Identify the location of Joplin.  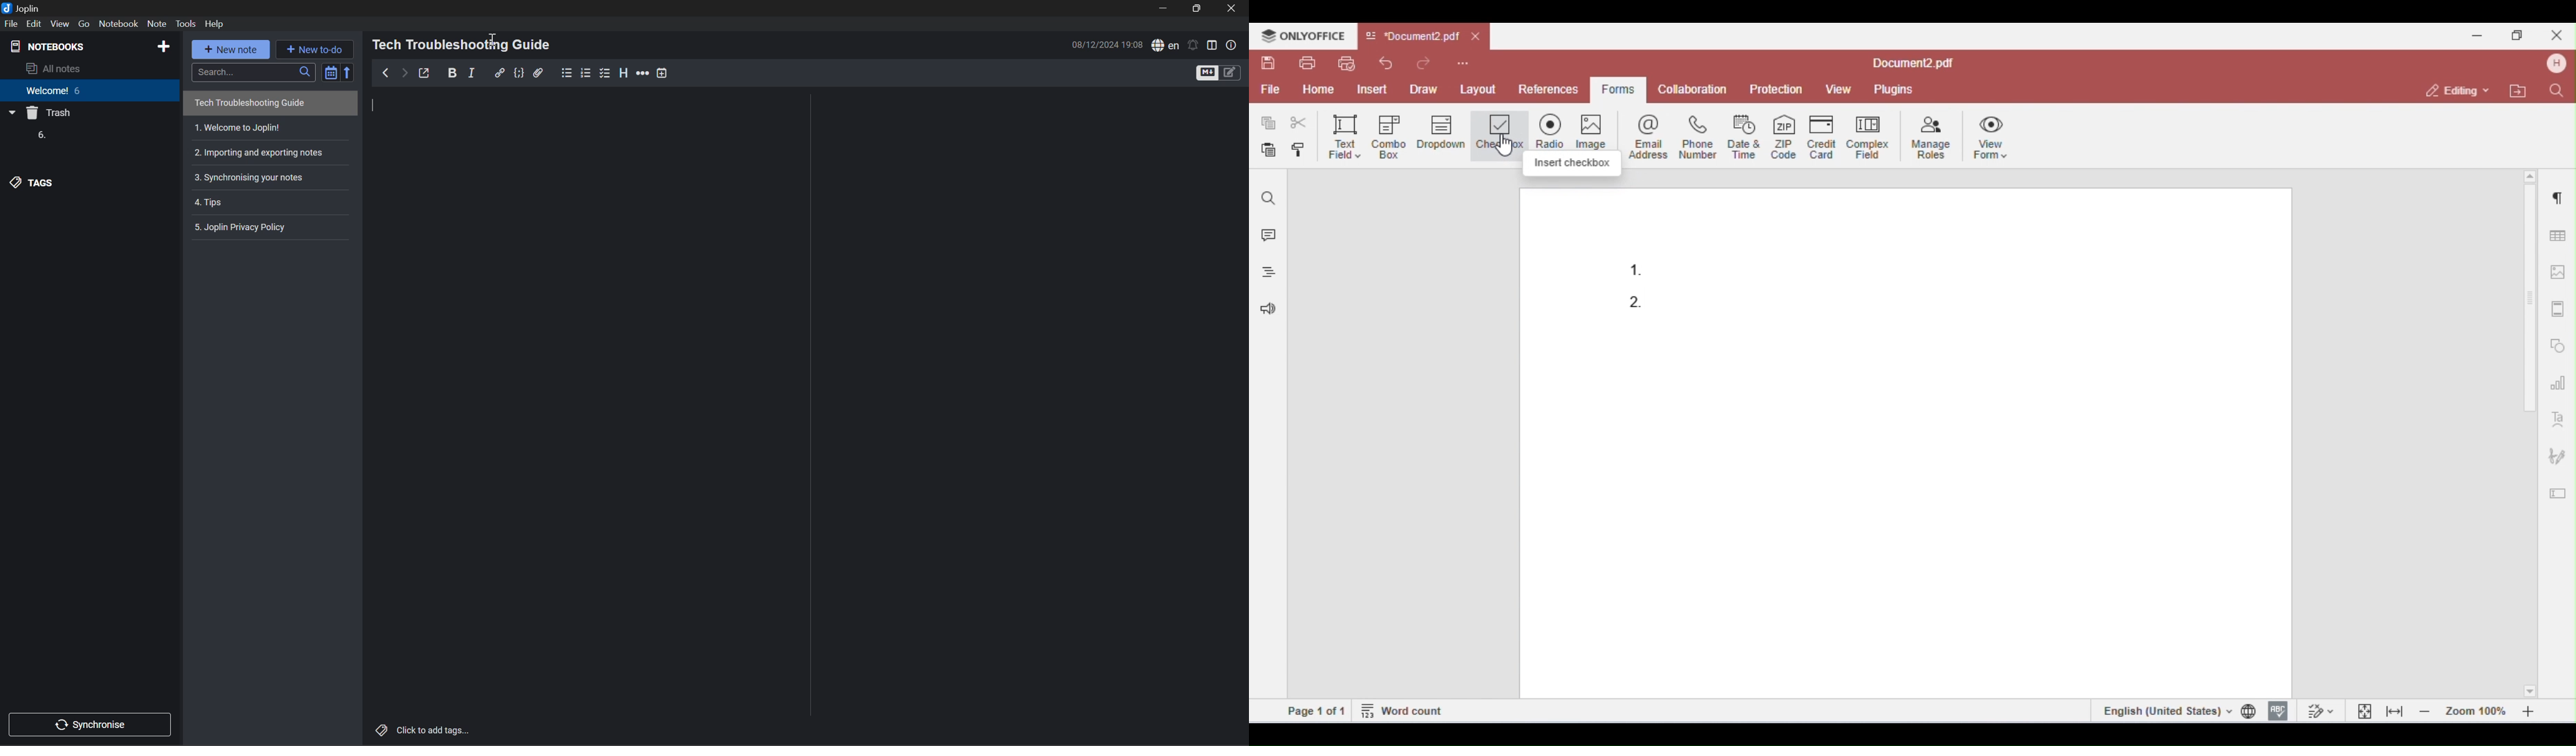
(22, 6).